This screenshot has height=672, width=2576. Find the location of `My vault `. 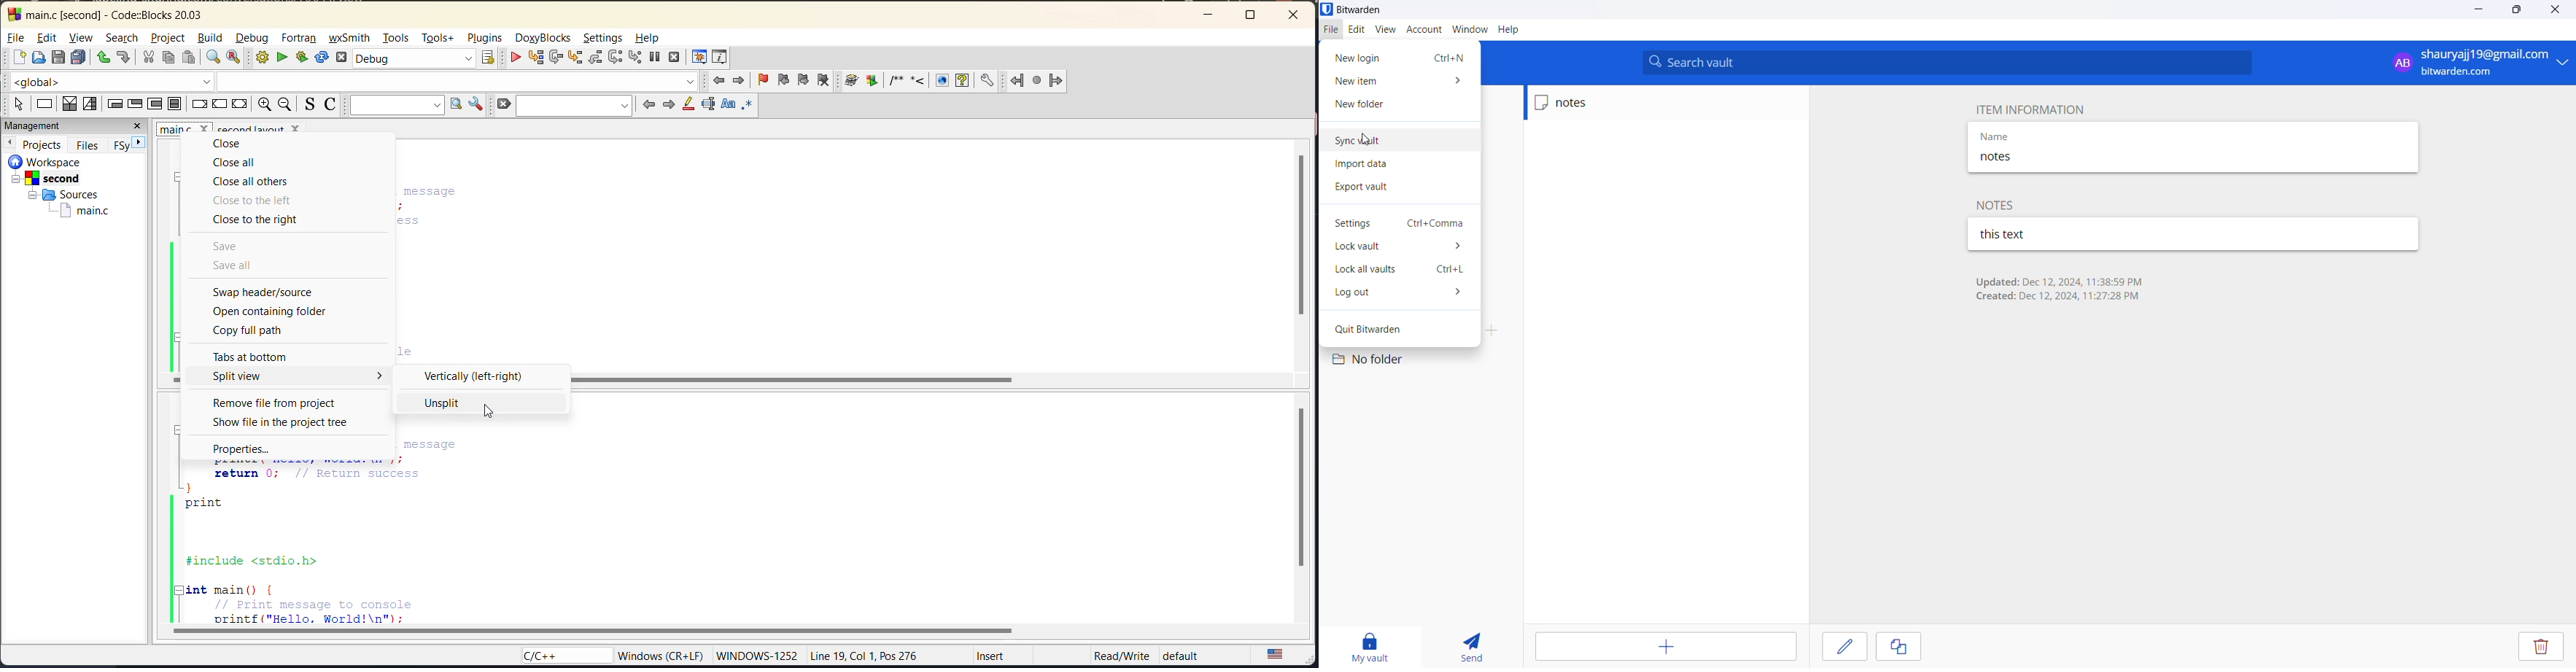

My vault  is located at coordinates (1367, 645).